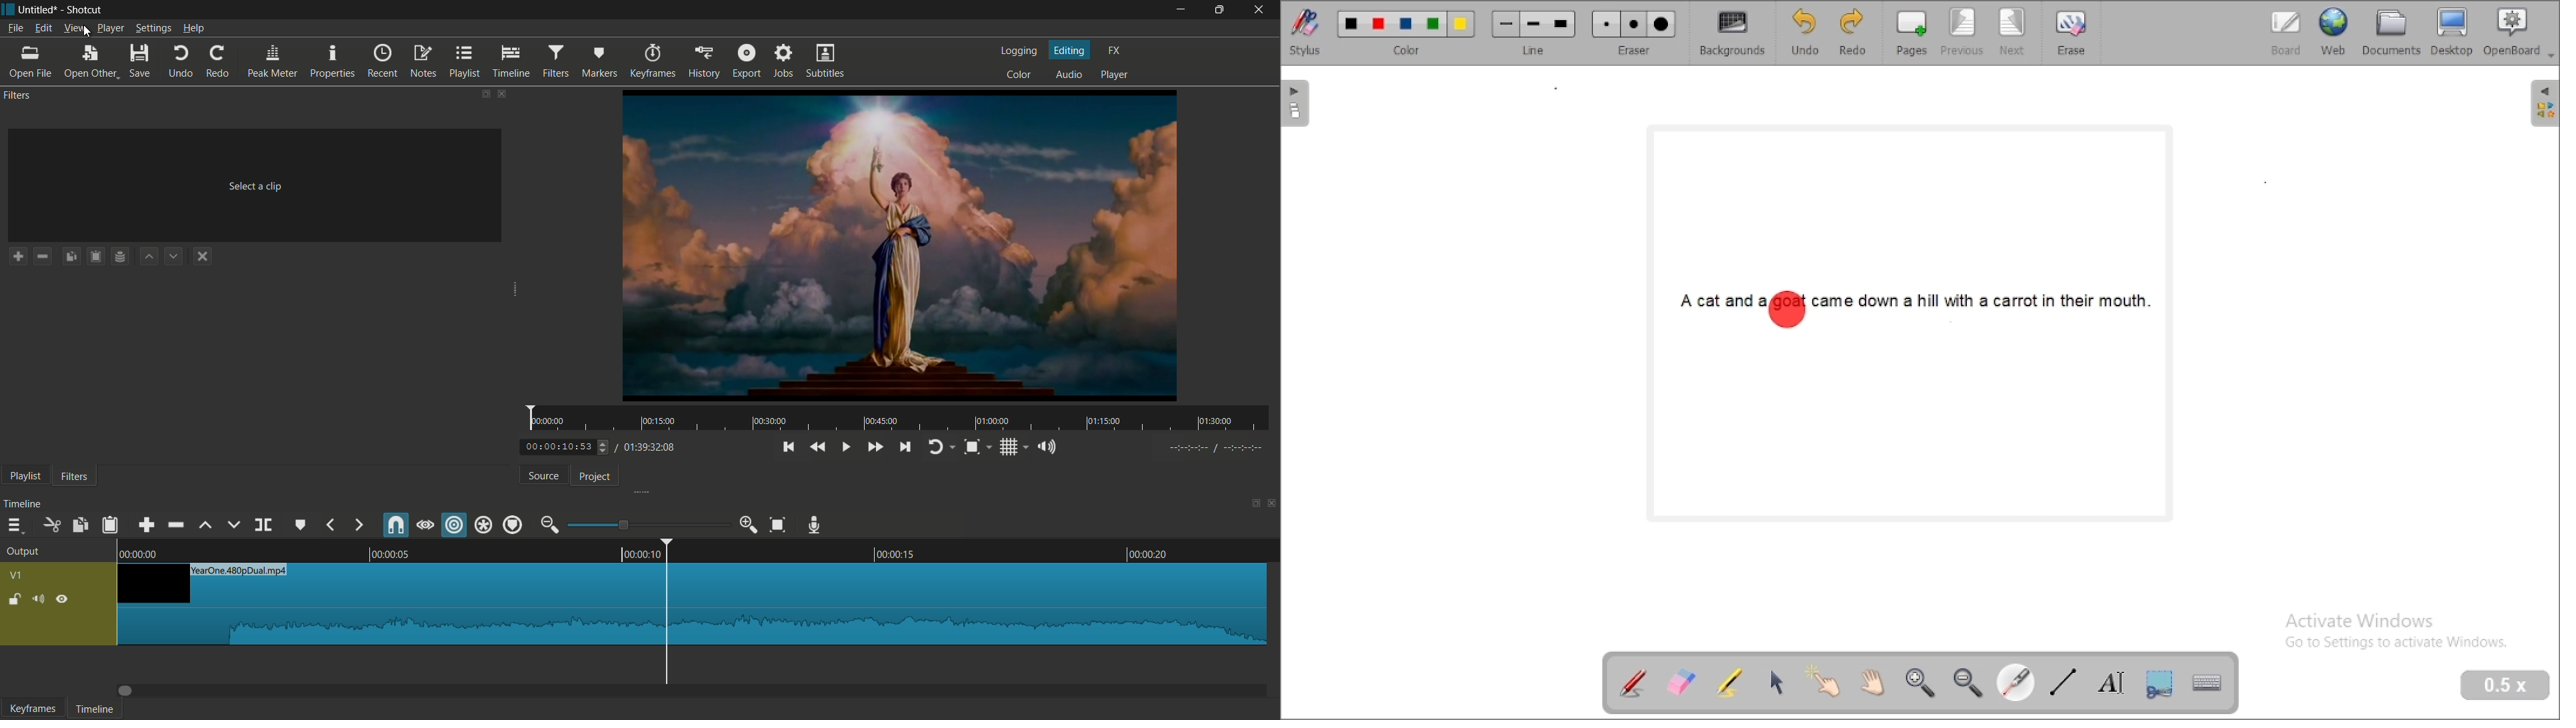  I want to click on app name, so click(85, 10).